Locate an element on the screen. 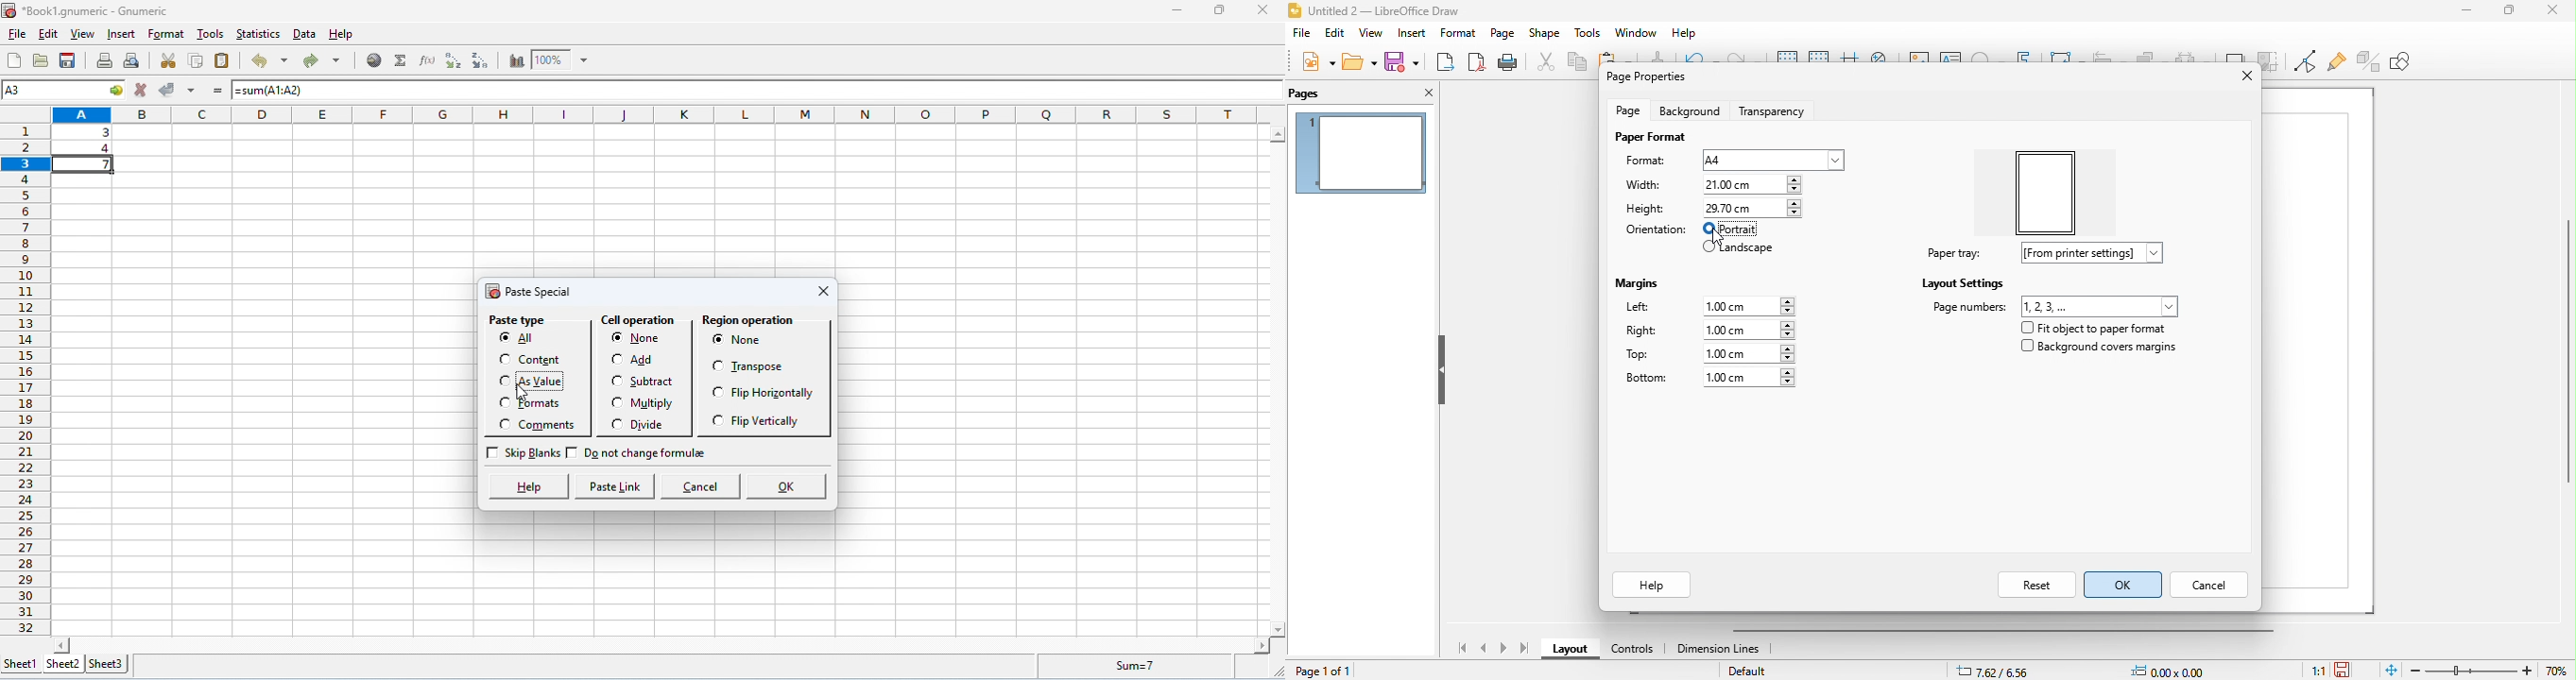 The height and width of the screenshot is (700, 2576). toggle point edit mode is located at coordinates (2303, 61).